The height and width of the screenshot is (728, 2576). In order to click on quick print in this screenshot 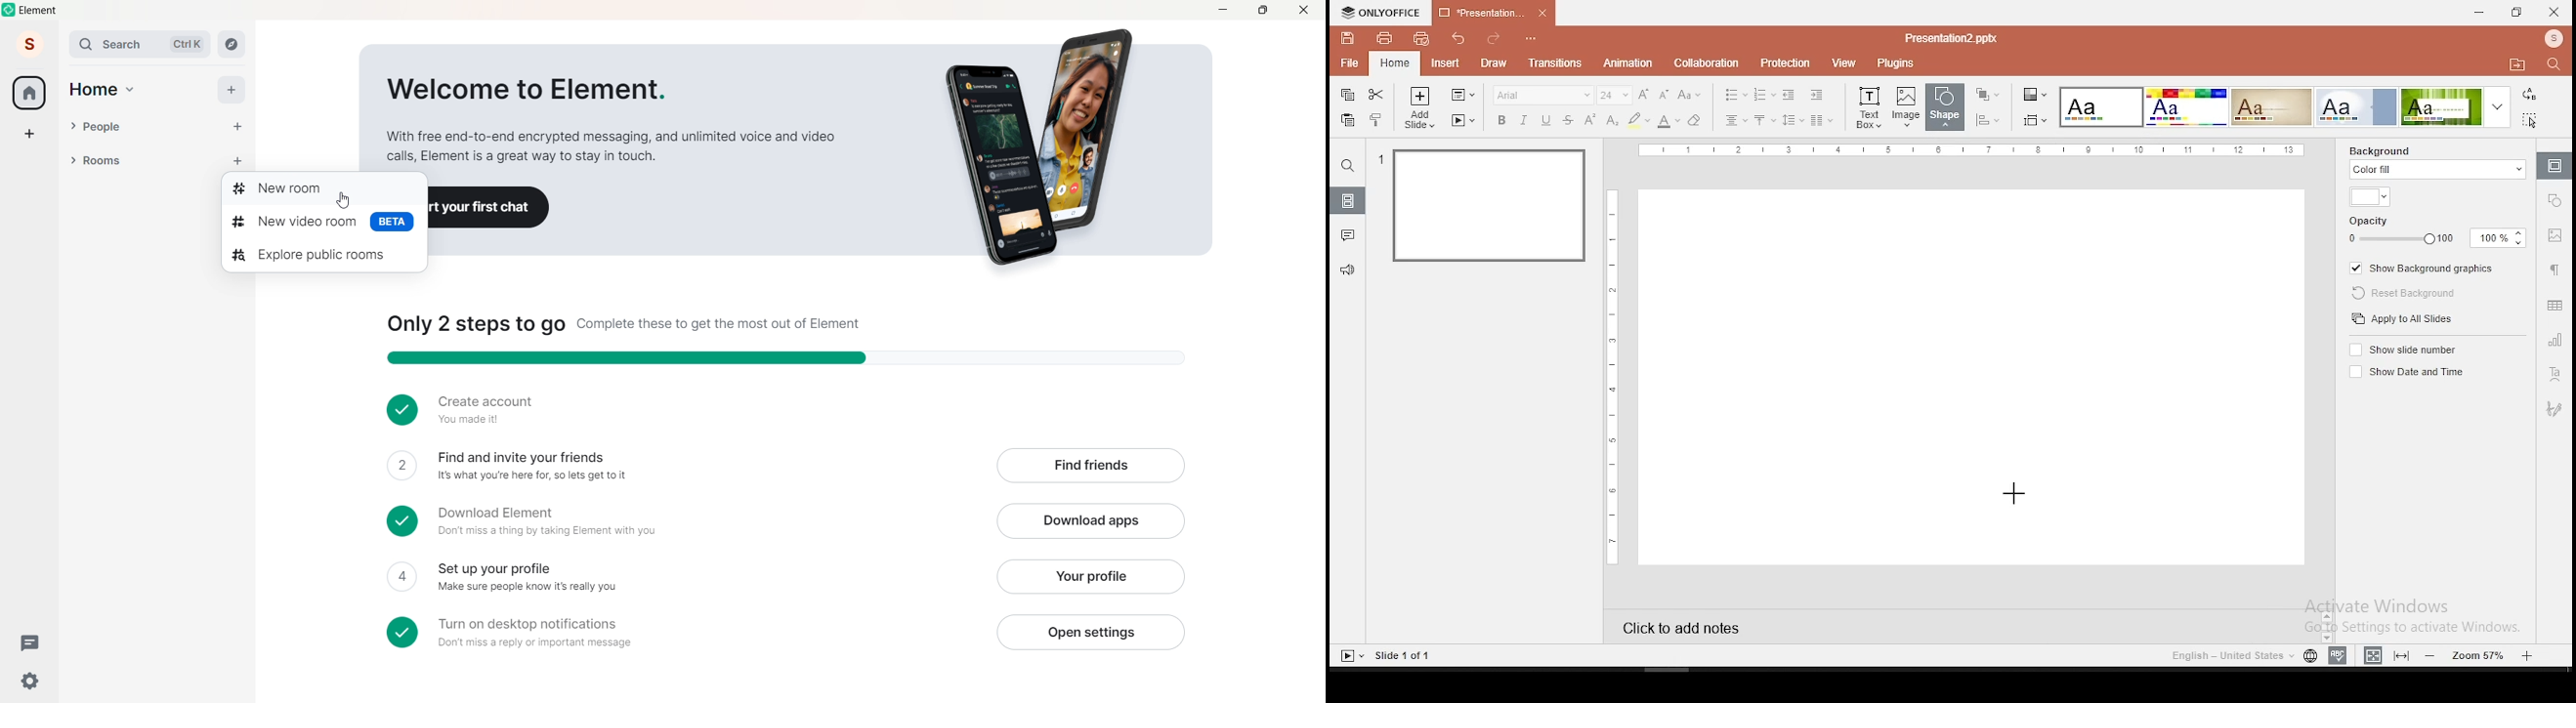, I will do `click(1420, 38)`.